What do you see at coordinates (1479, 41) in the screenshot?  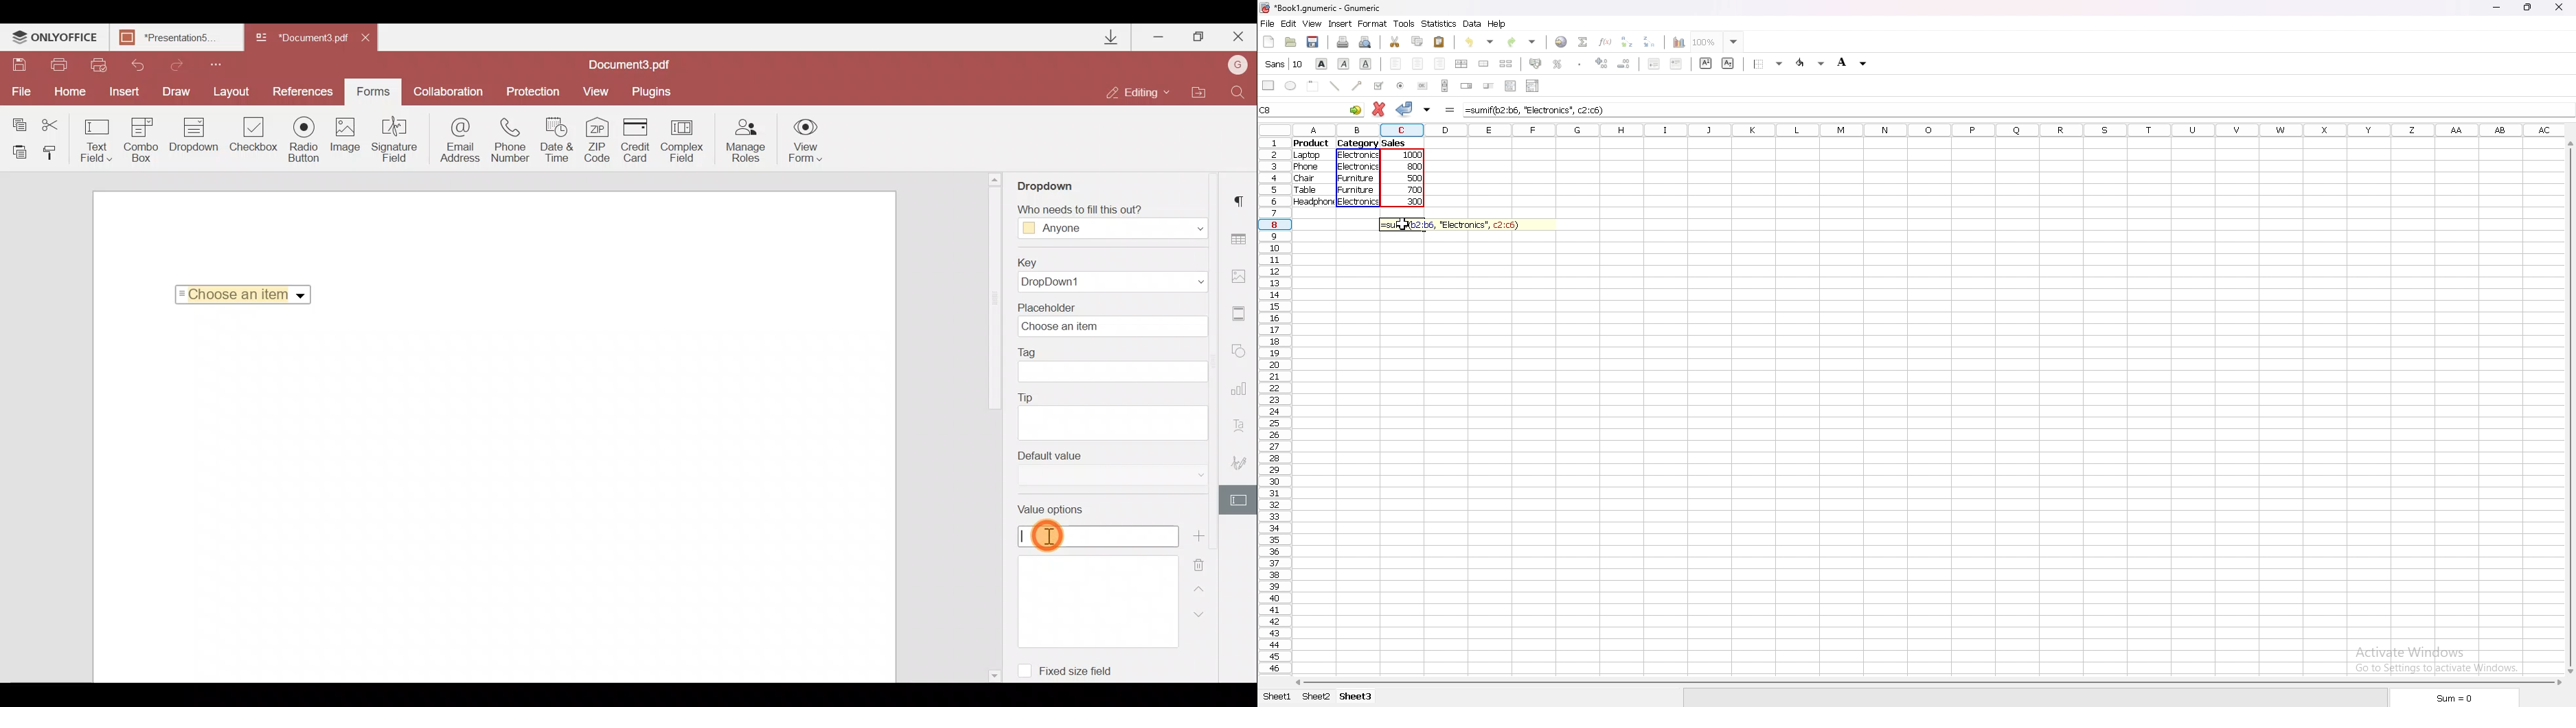 I see `undo` at bounding box center [1479, 41].